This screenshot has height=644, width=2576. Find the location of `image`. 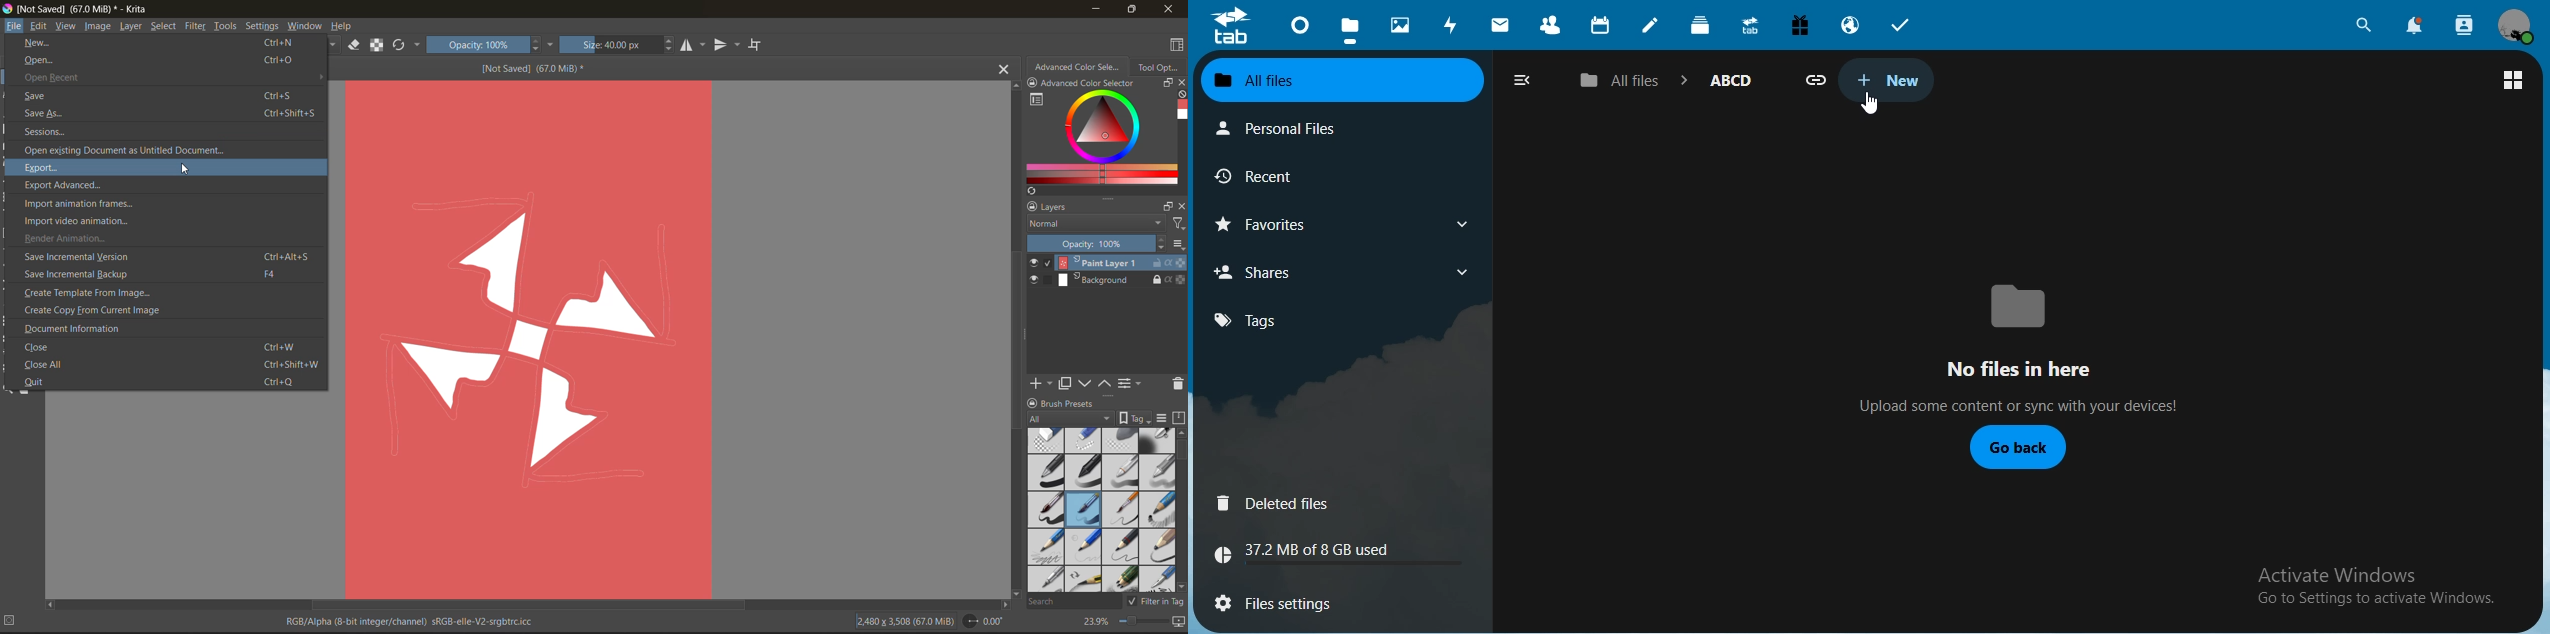

image is located at coordinates (98, 27).